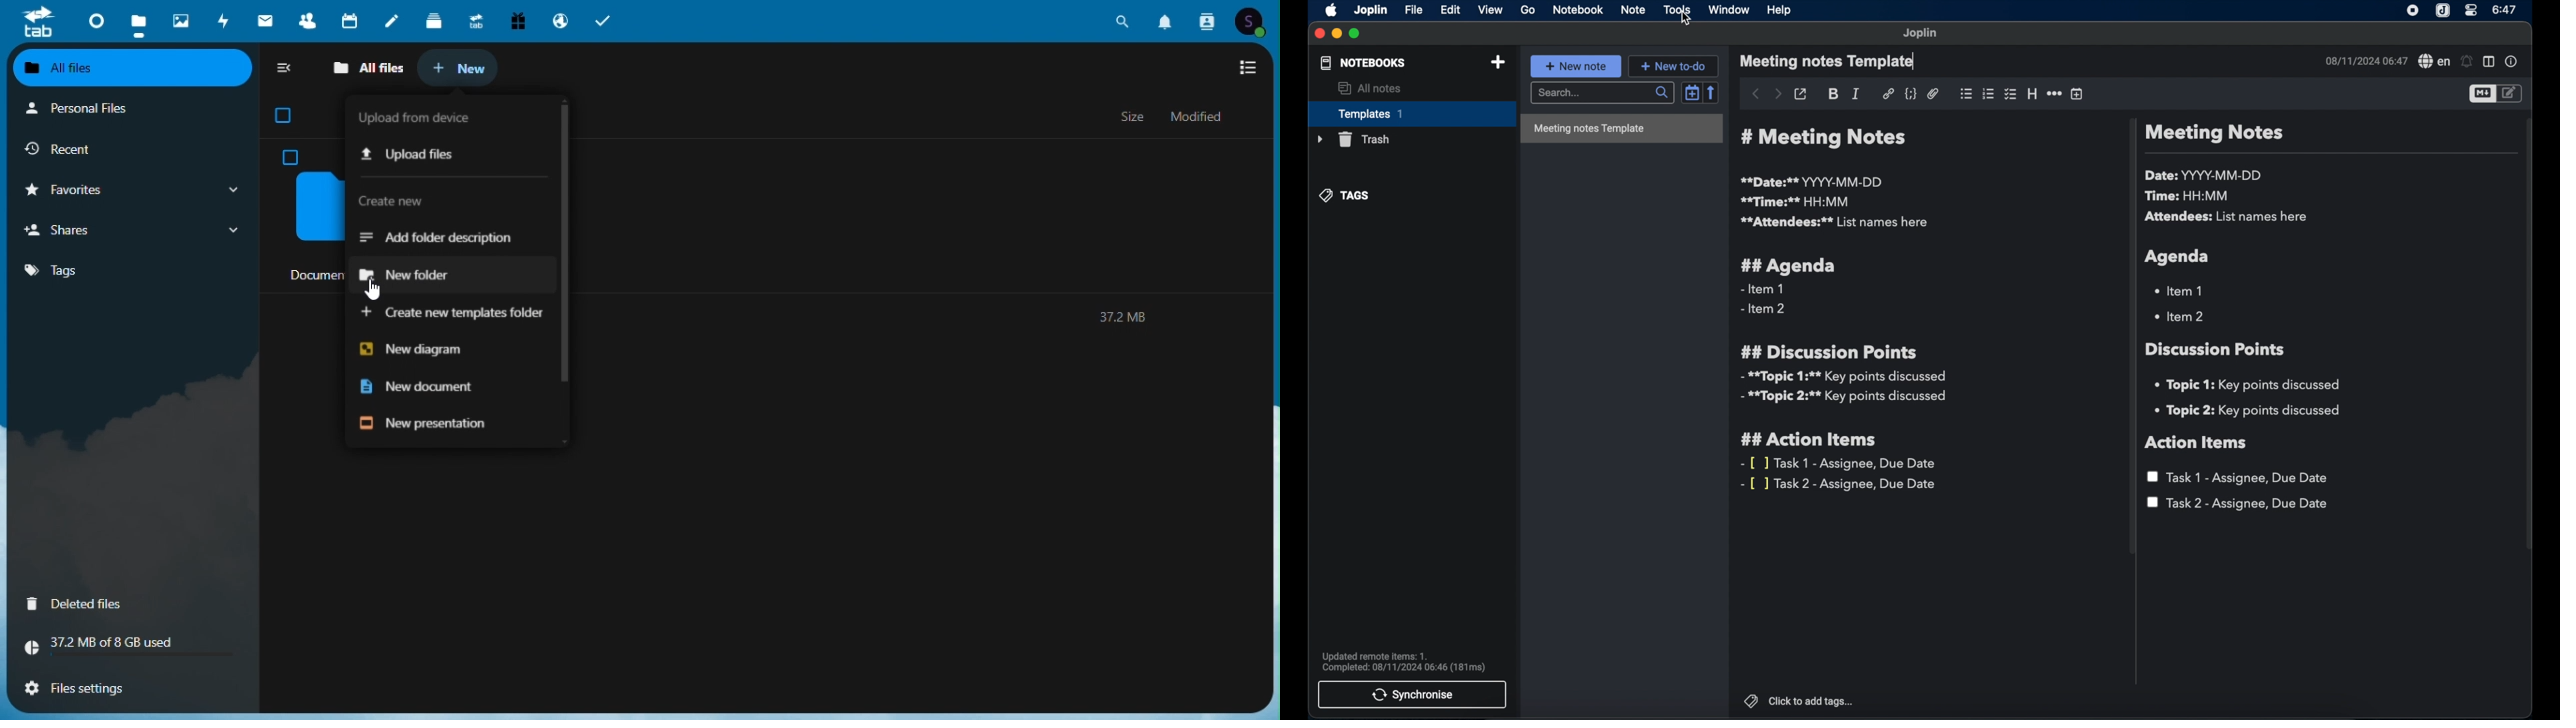 This screenshot has height=728, width=2576. What do you see at coordinates (2178, 257) in the screenshot?
I see `agenda` at bounding box center [2178, 257].